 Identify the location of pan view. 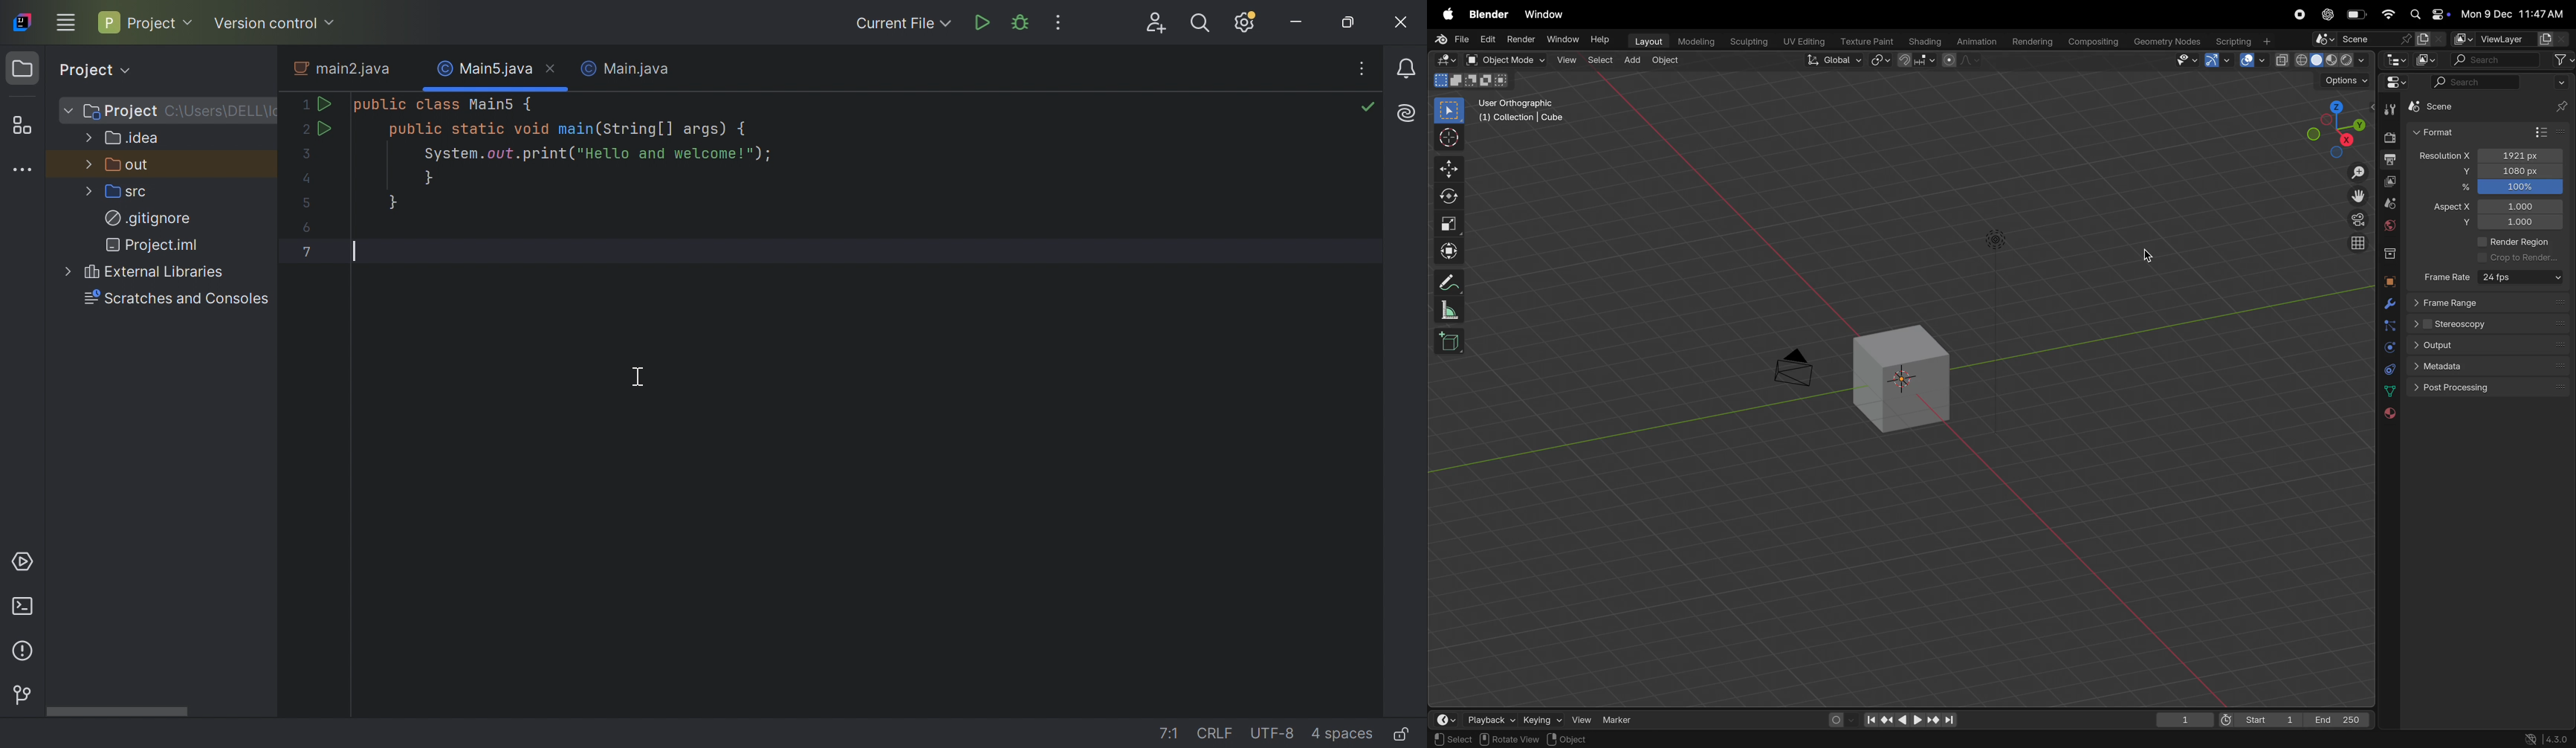
(1456, 740).